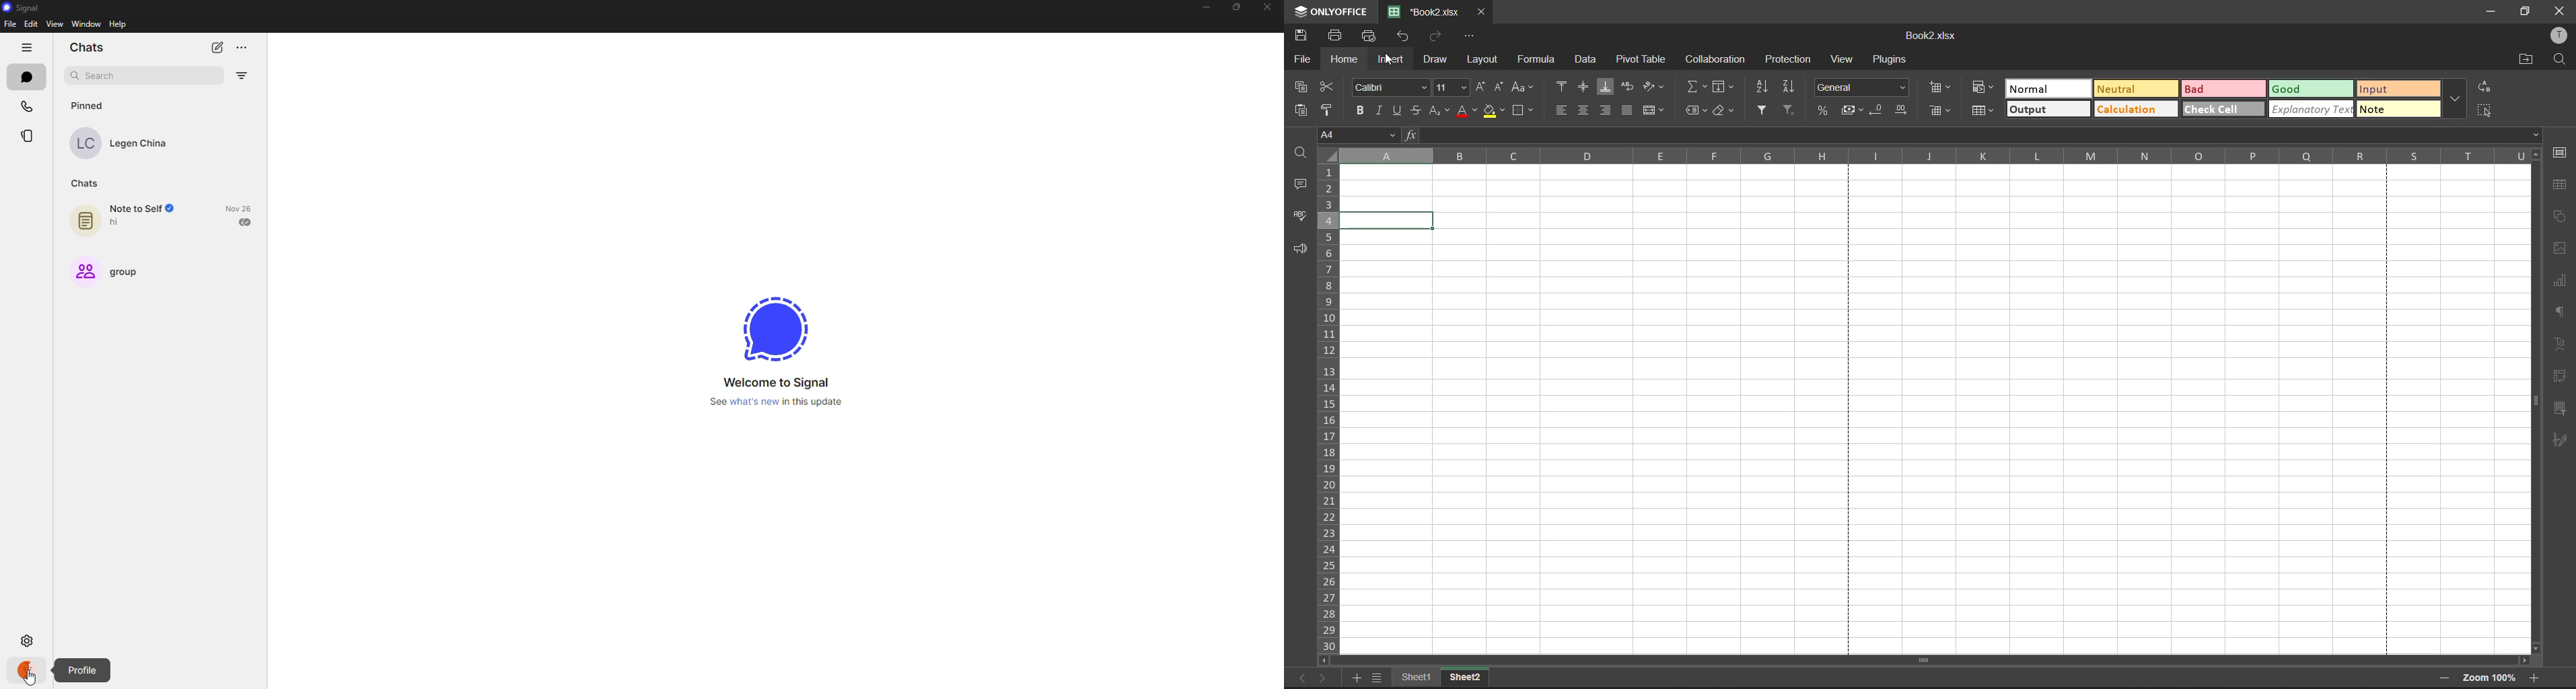 This screenshot has width=2576, height=700. I want to click on insert cells, so click(1942, 89).